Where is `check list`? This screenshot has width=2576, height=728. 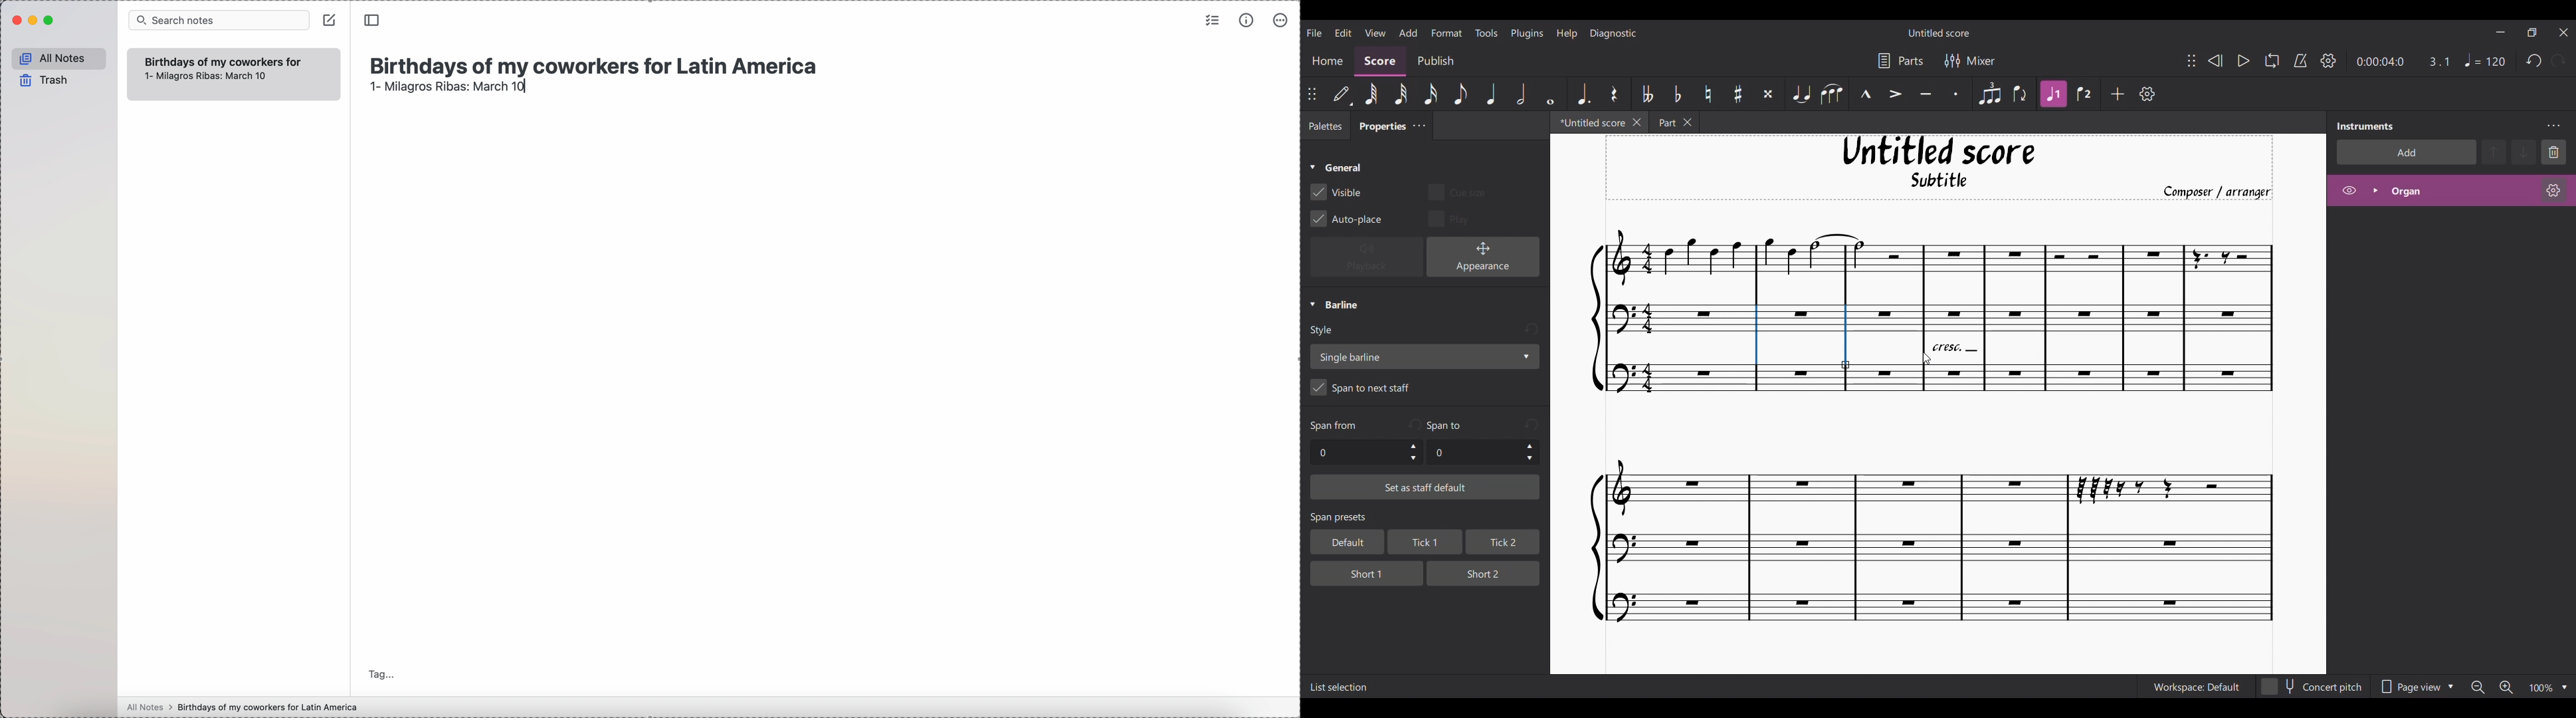 check list is located at coordinates (1211, 19).